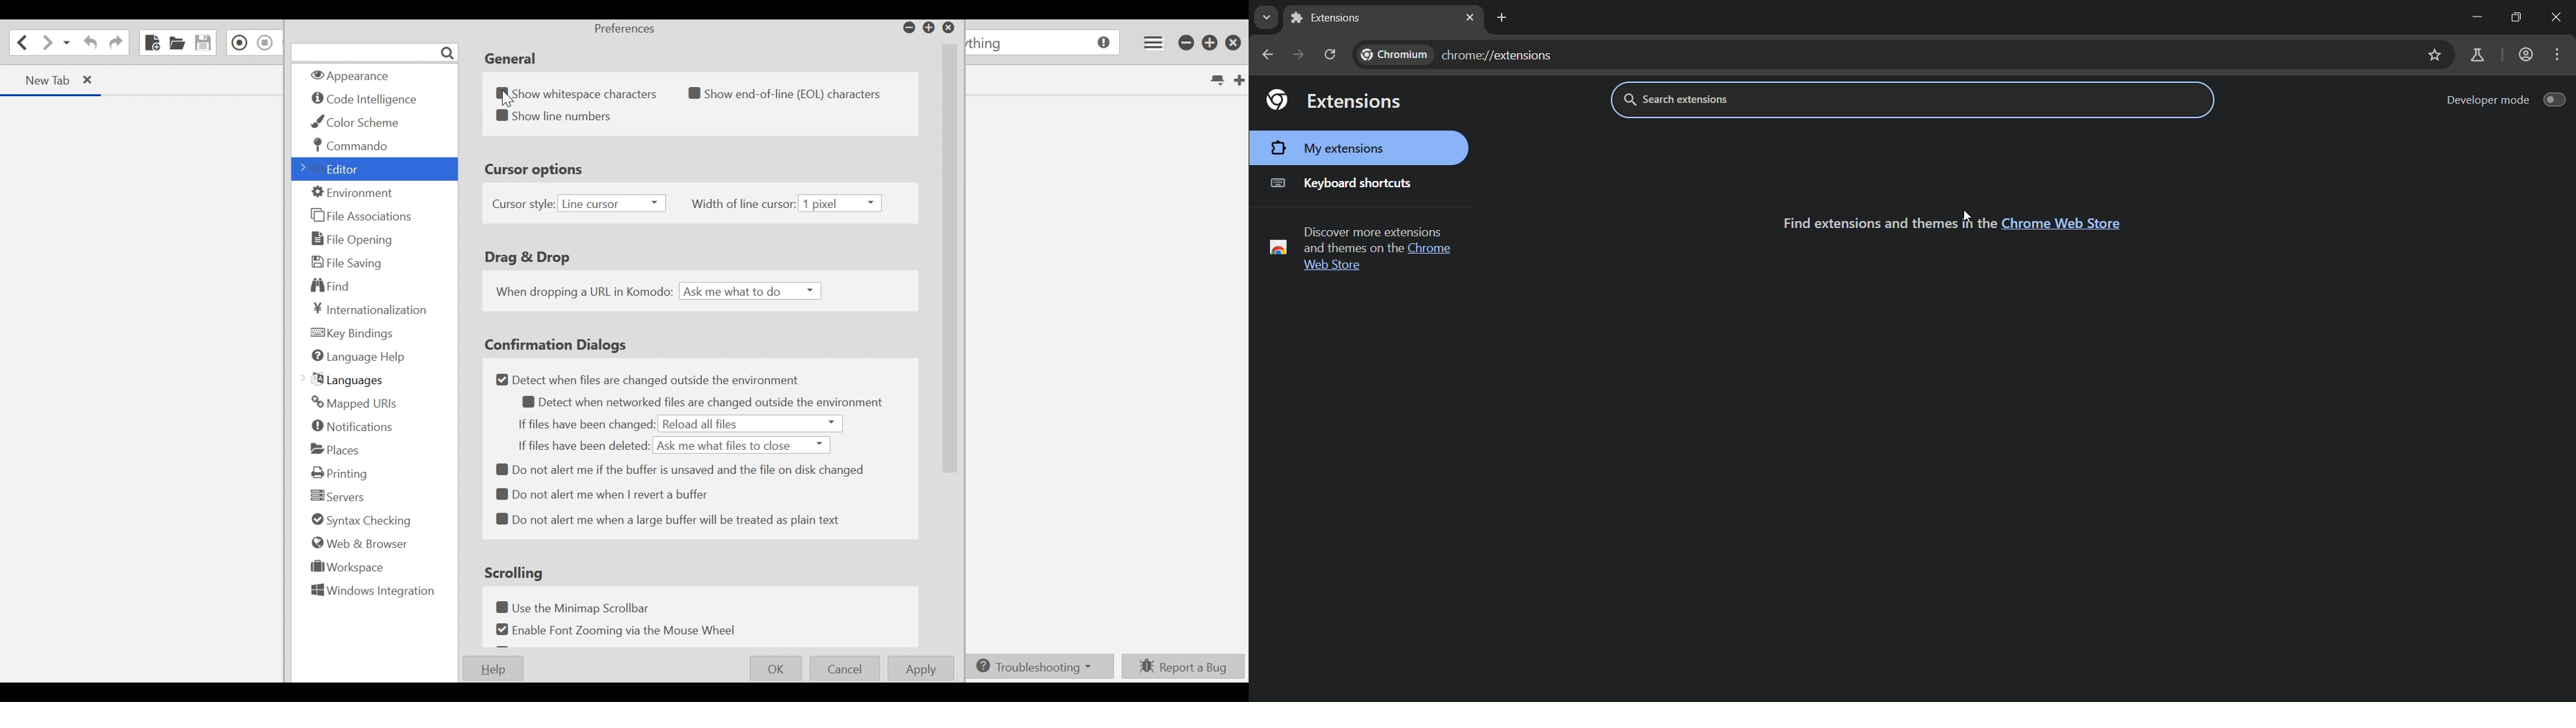 The height and width of the screenshot is (728, 2576). I want to click on Cursor, so click(512, 100).